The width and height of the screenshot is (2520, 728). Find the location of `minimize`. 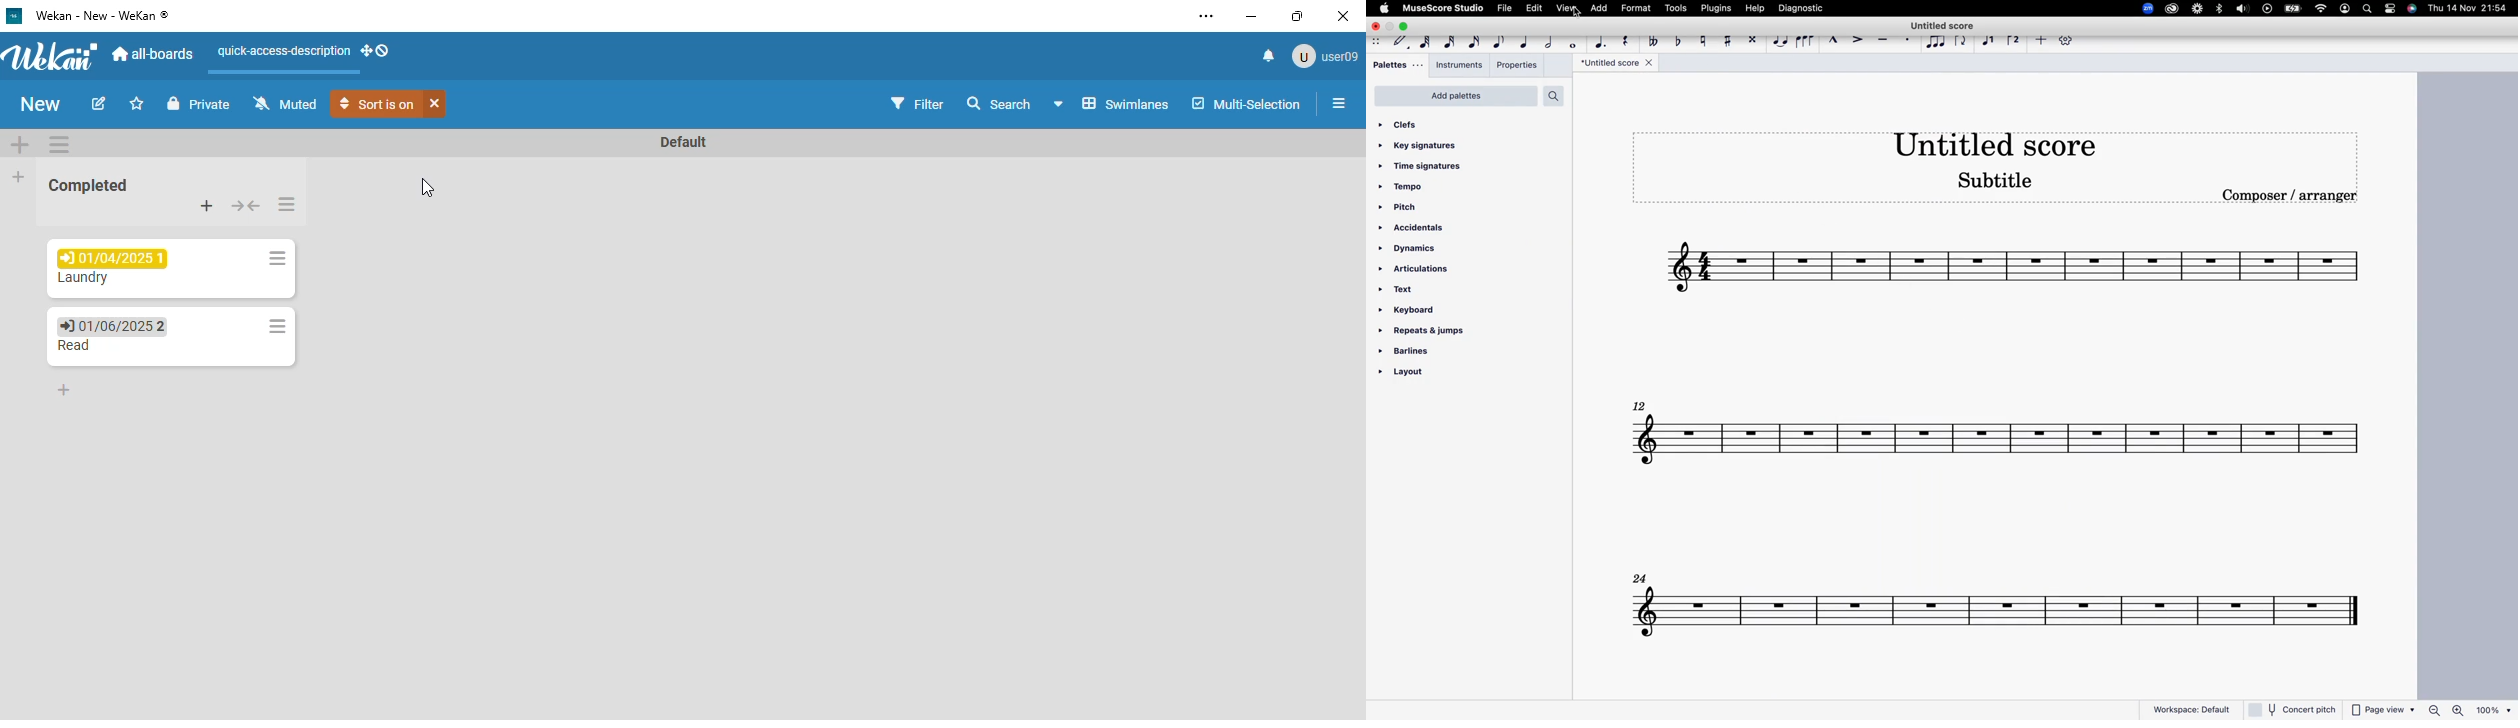

minimize is located at coordinates (1251, 17).